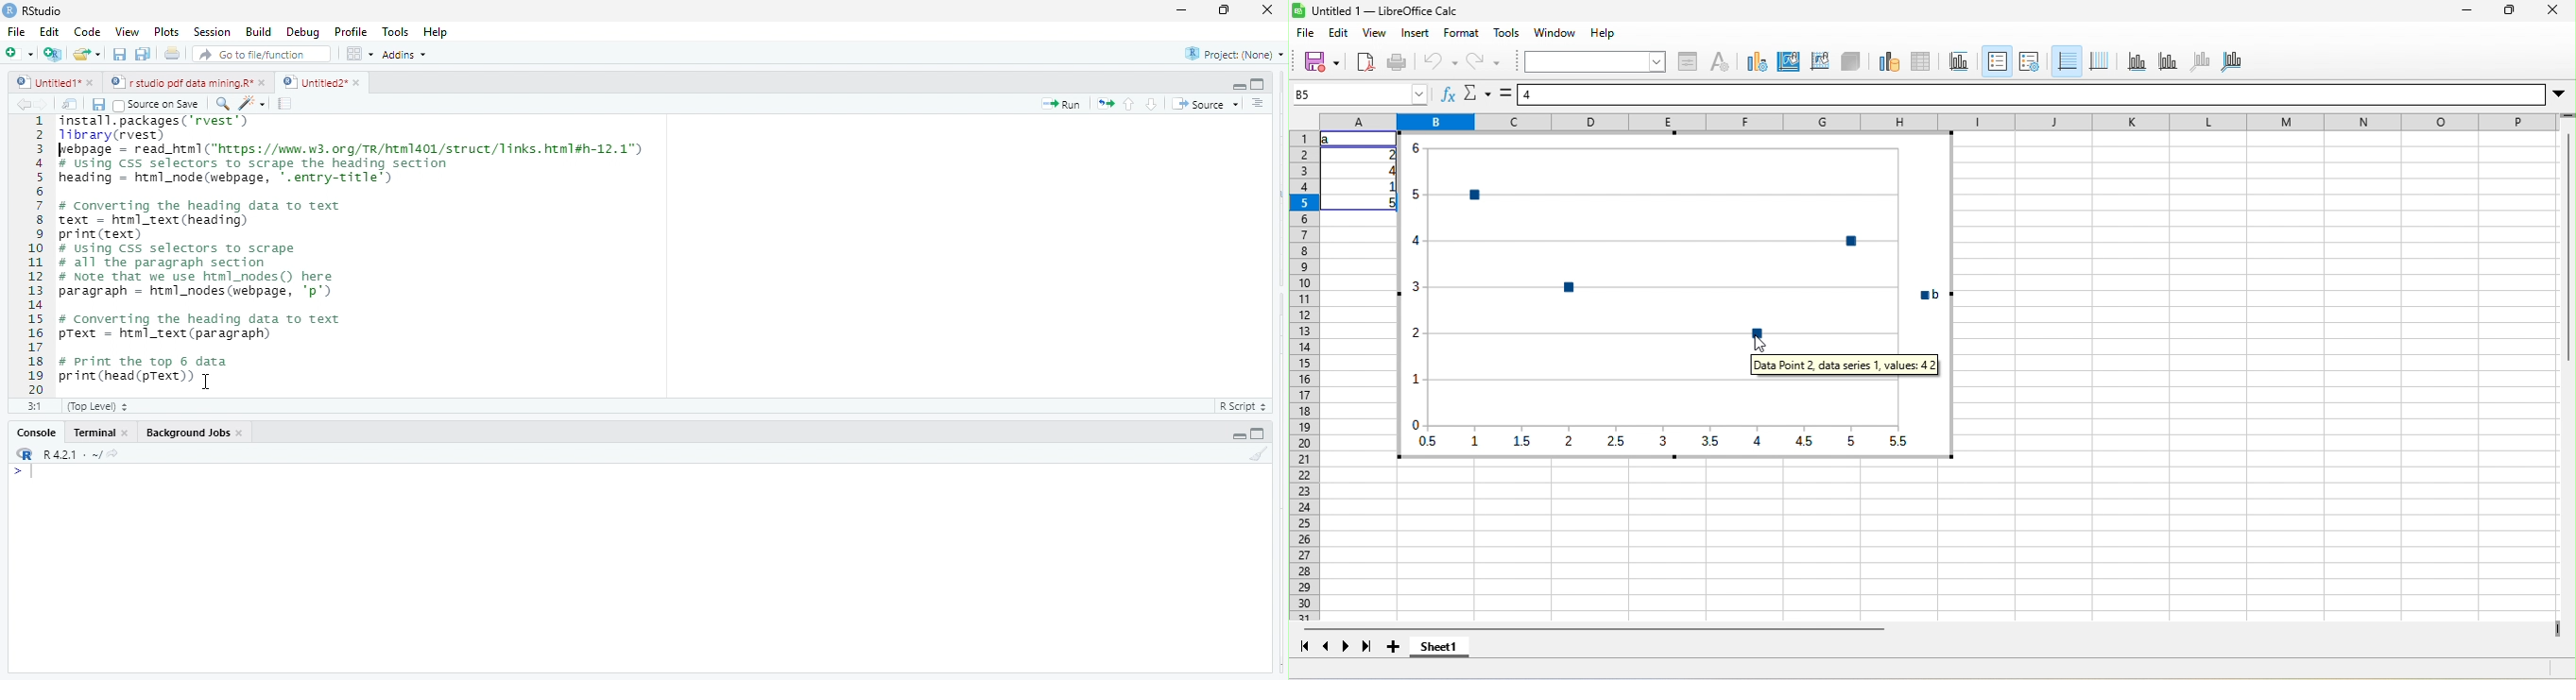 This screenshot has height=700, width=2576. What do you see at coordinates (25, 454) in the screenshot?
I see `rs studio logo` at bounding box center [25, 454].